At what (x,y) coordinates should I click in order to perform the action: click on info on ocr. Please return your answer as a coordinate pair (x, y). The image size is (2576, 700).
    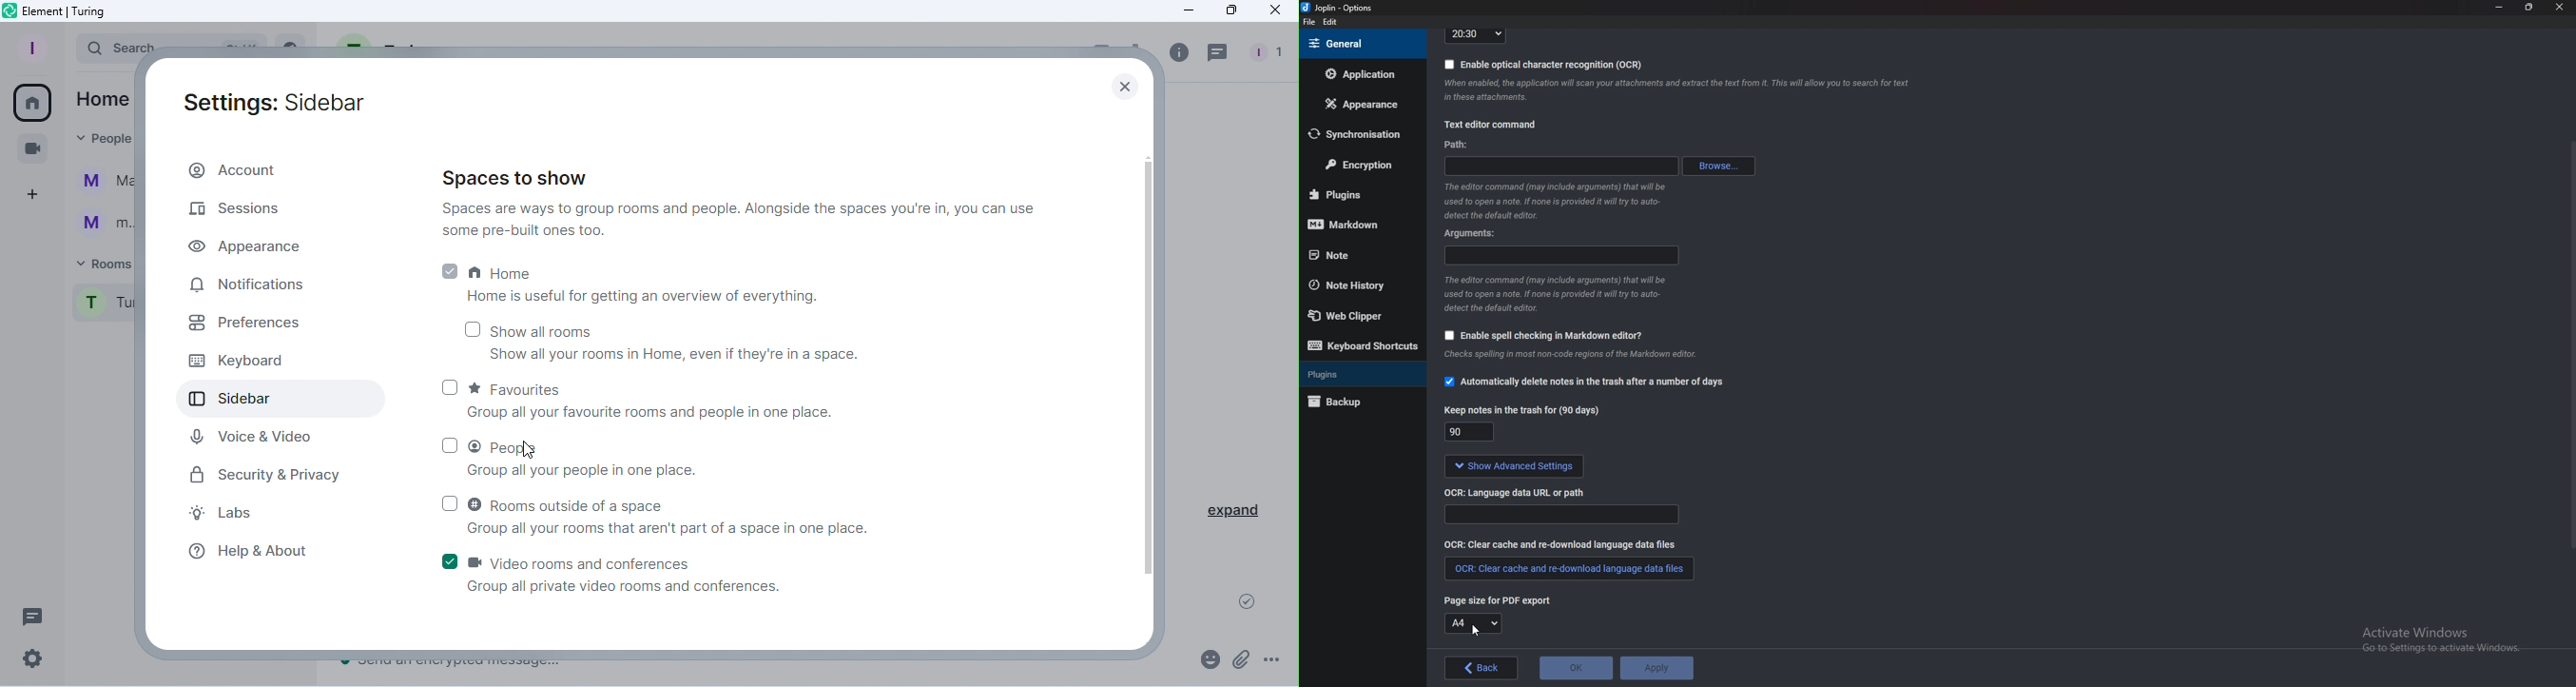
    Looking at the image, I should click on (1677, 90).